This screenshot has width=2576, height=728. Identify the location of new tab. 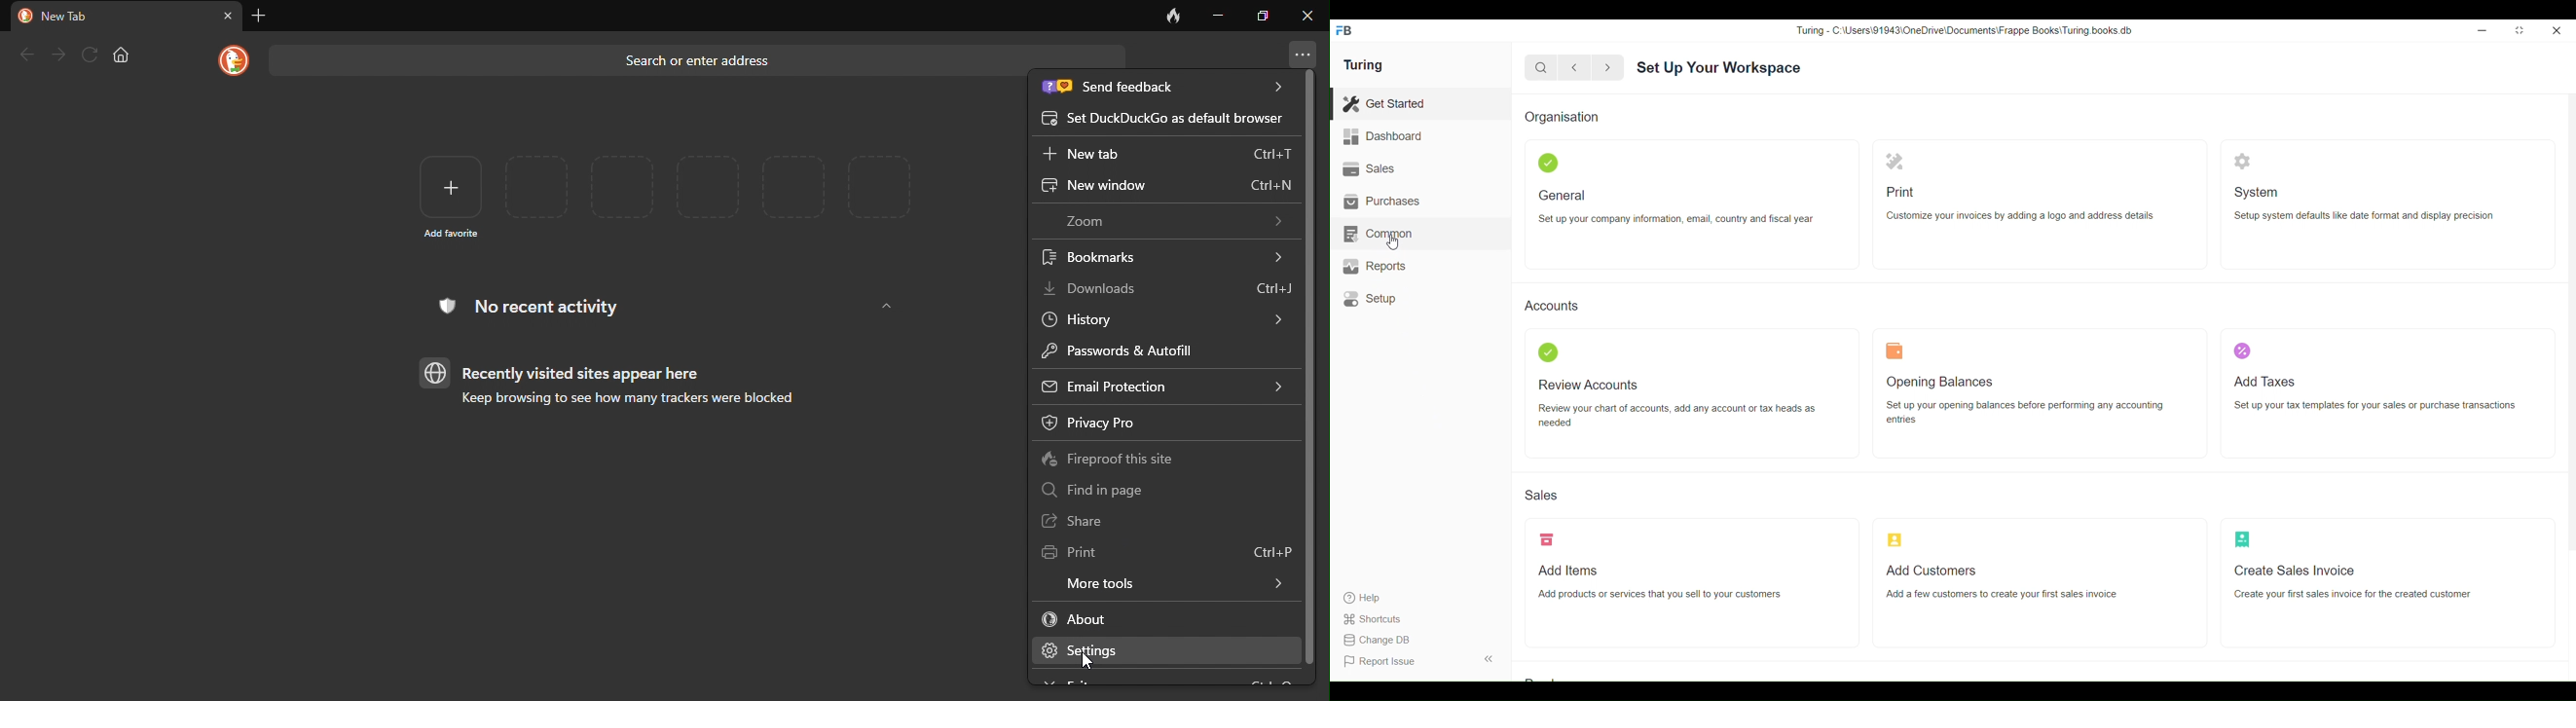
(1164, 155).